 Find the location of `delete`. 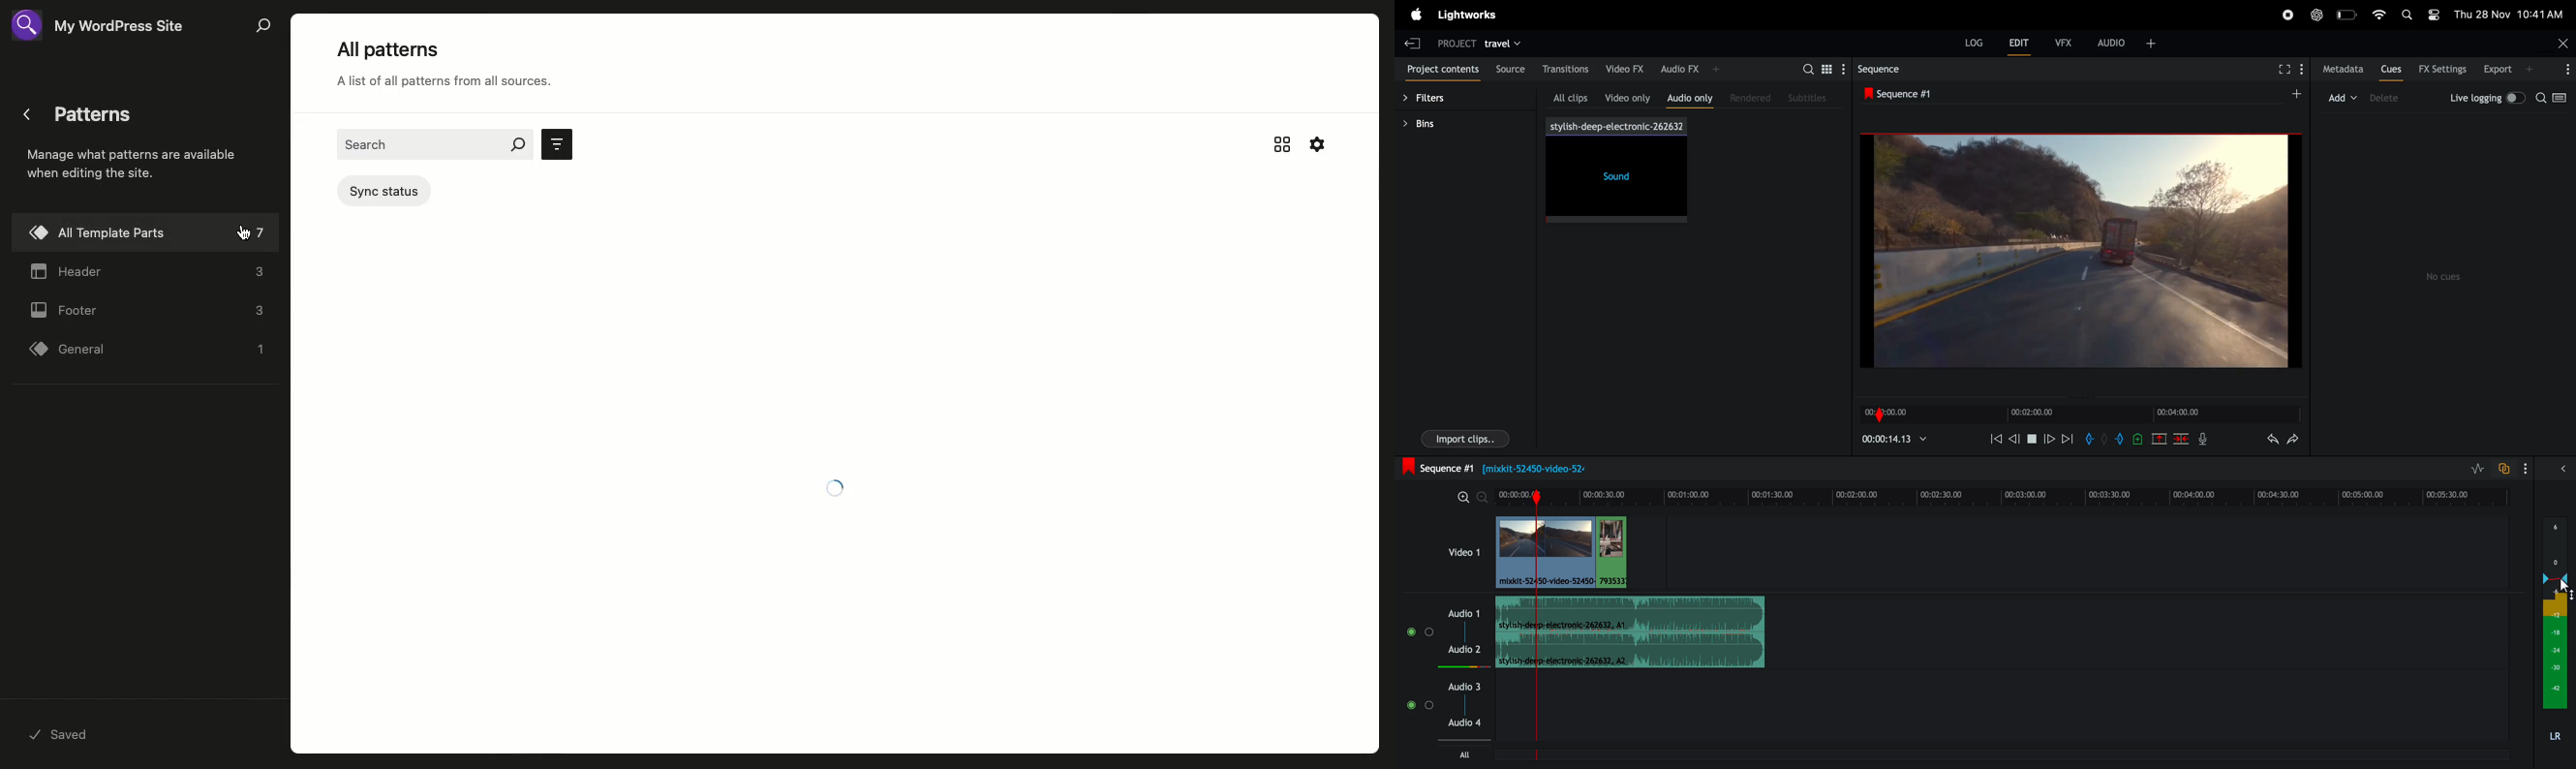

delete is located at coordinates (2180, 440).